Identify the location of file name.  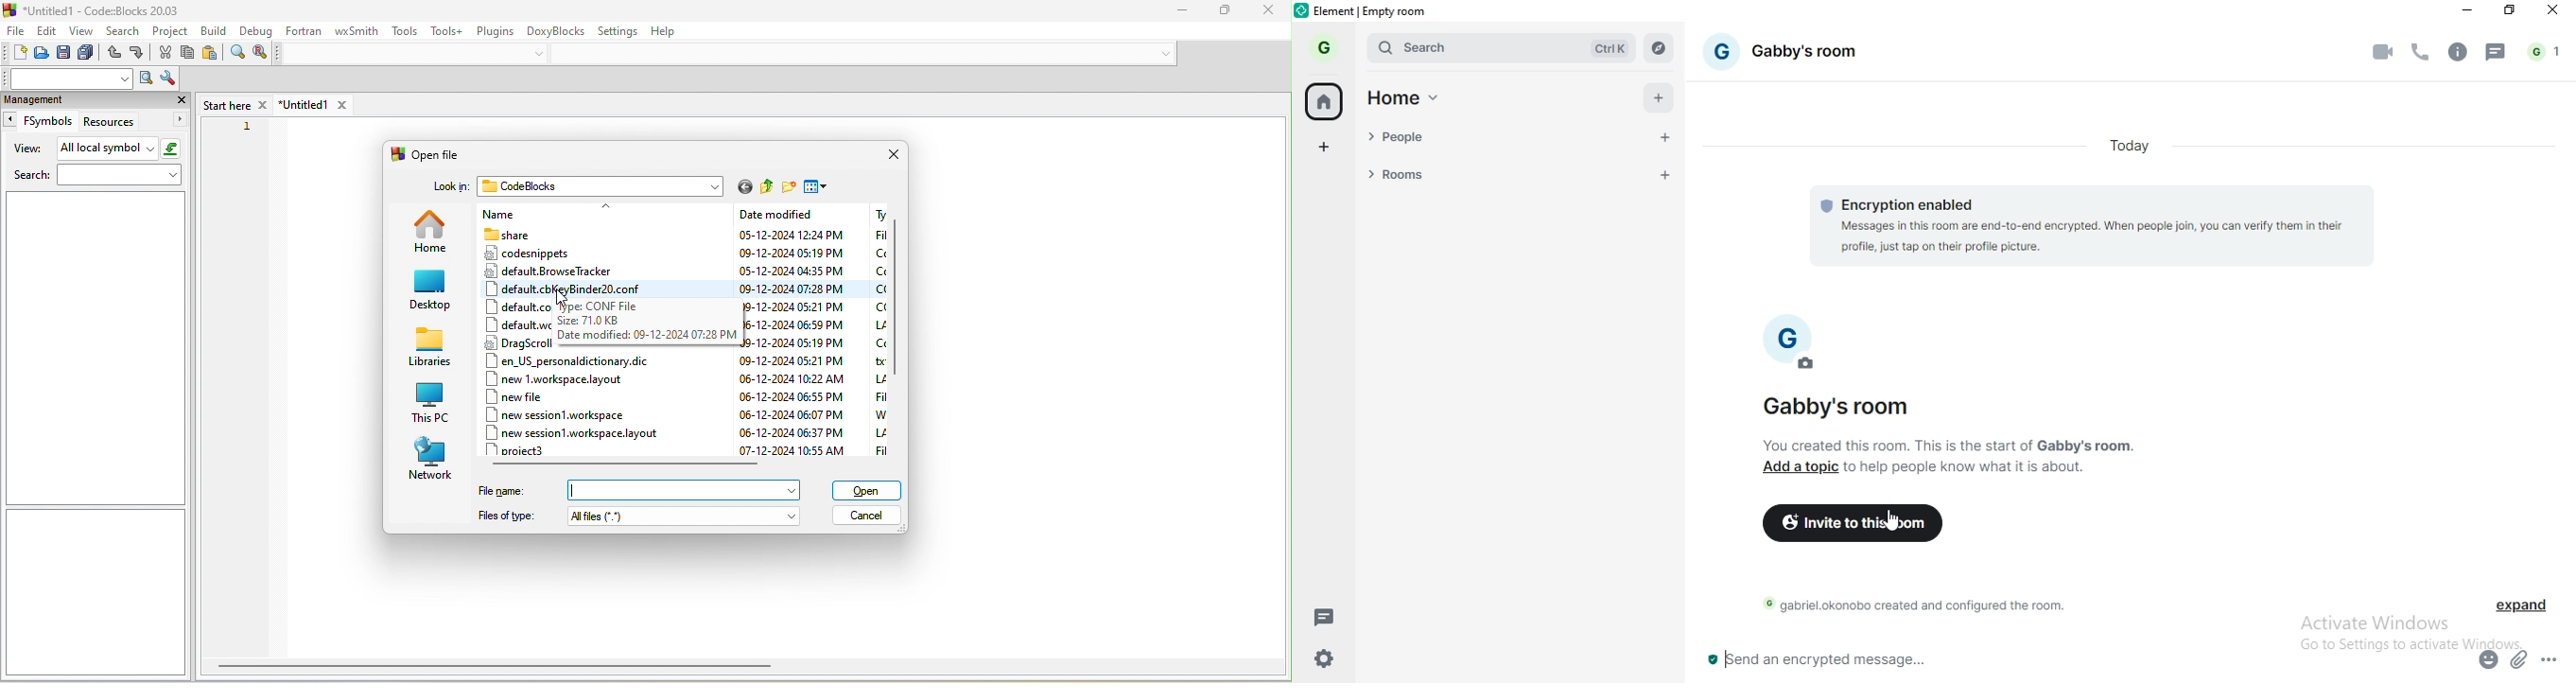
(627, 489).